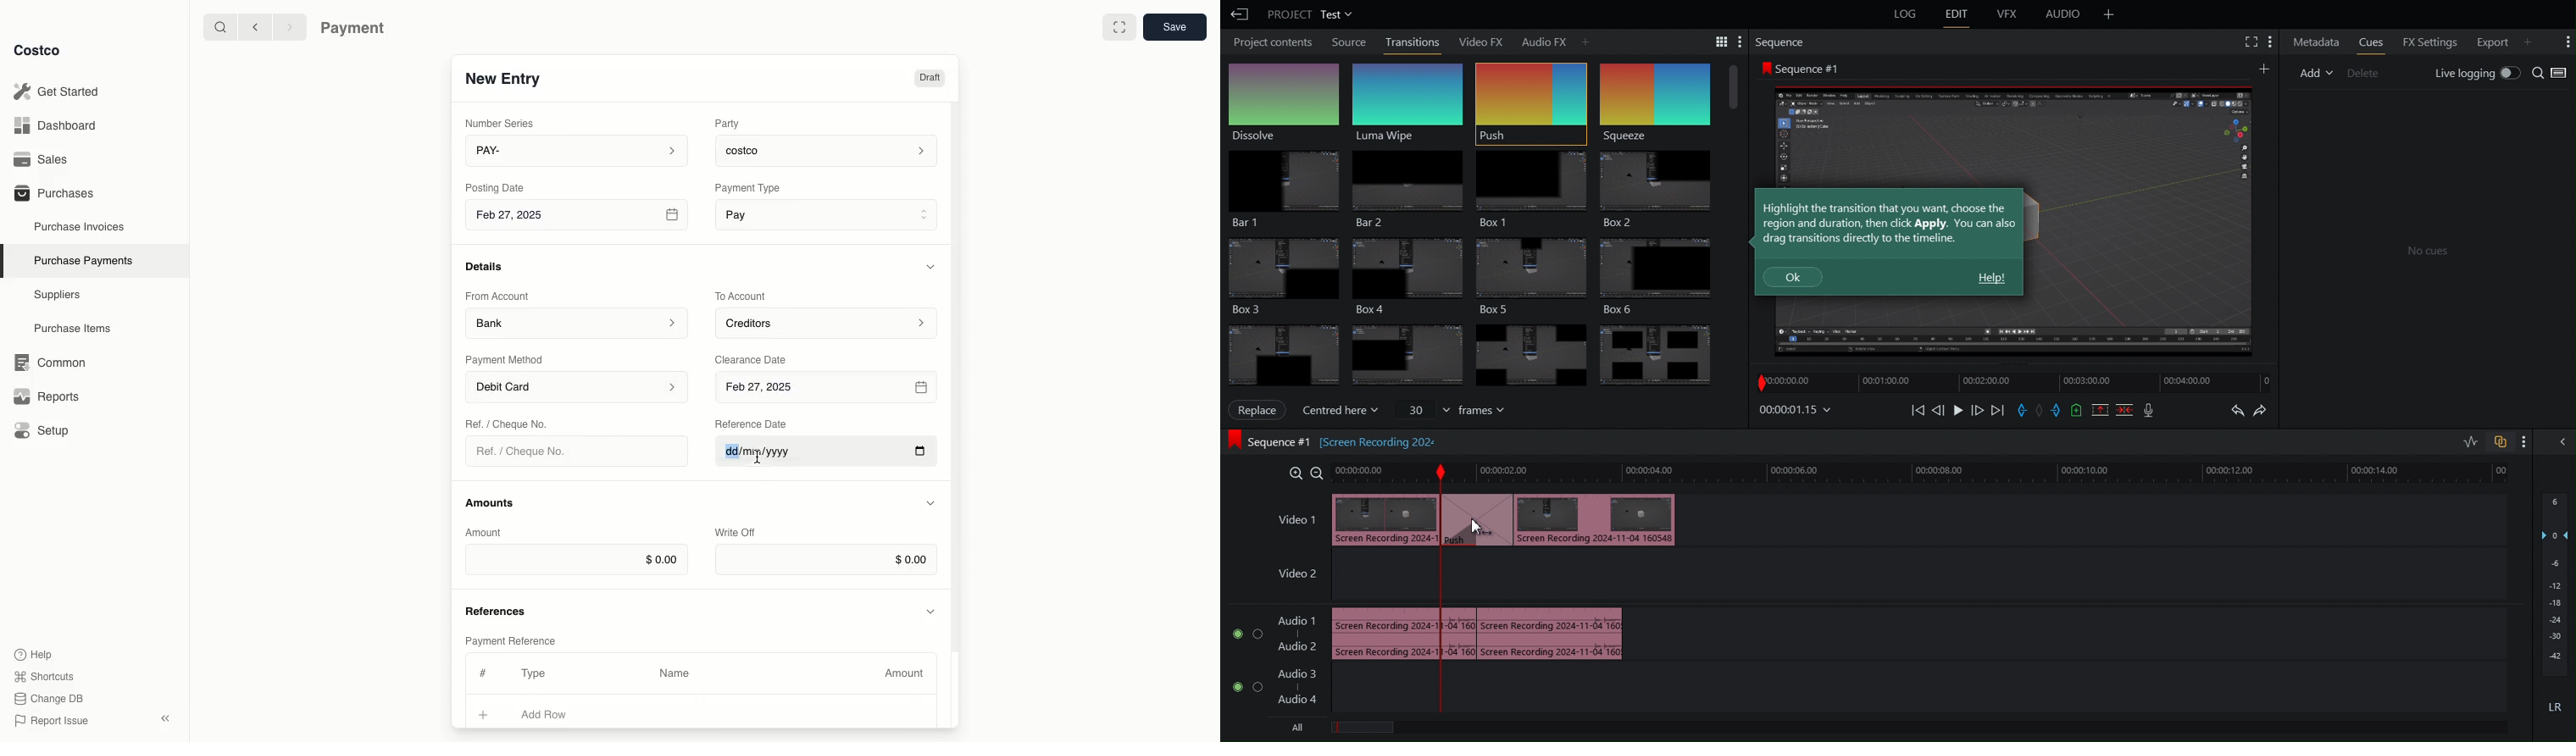 This screenshot has width=2576, height=756. Describe the element at coordinates (1292, 472) in the screenshot. I see `Zoom in` at that location.